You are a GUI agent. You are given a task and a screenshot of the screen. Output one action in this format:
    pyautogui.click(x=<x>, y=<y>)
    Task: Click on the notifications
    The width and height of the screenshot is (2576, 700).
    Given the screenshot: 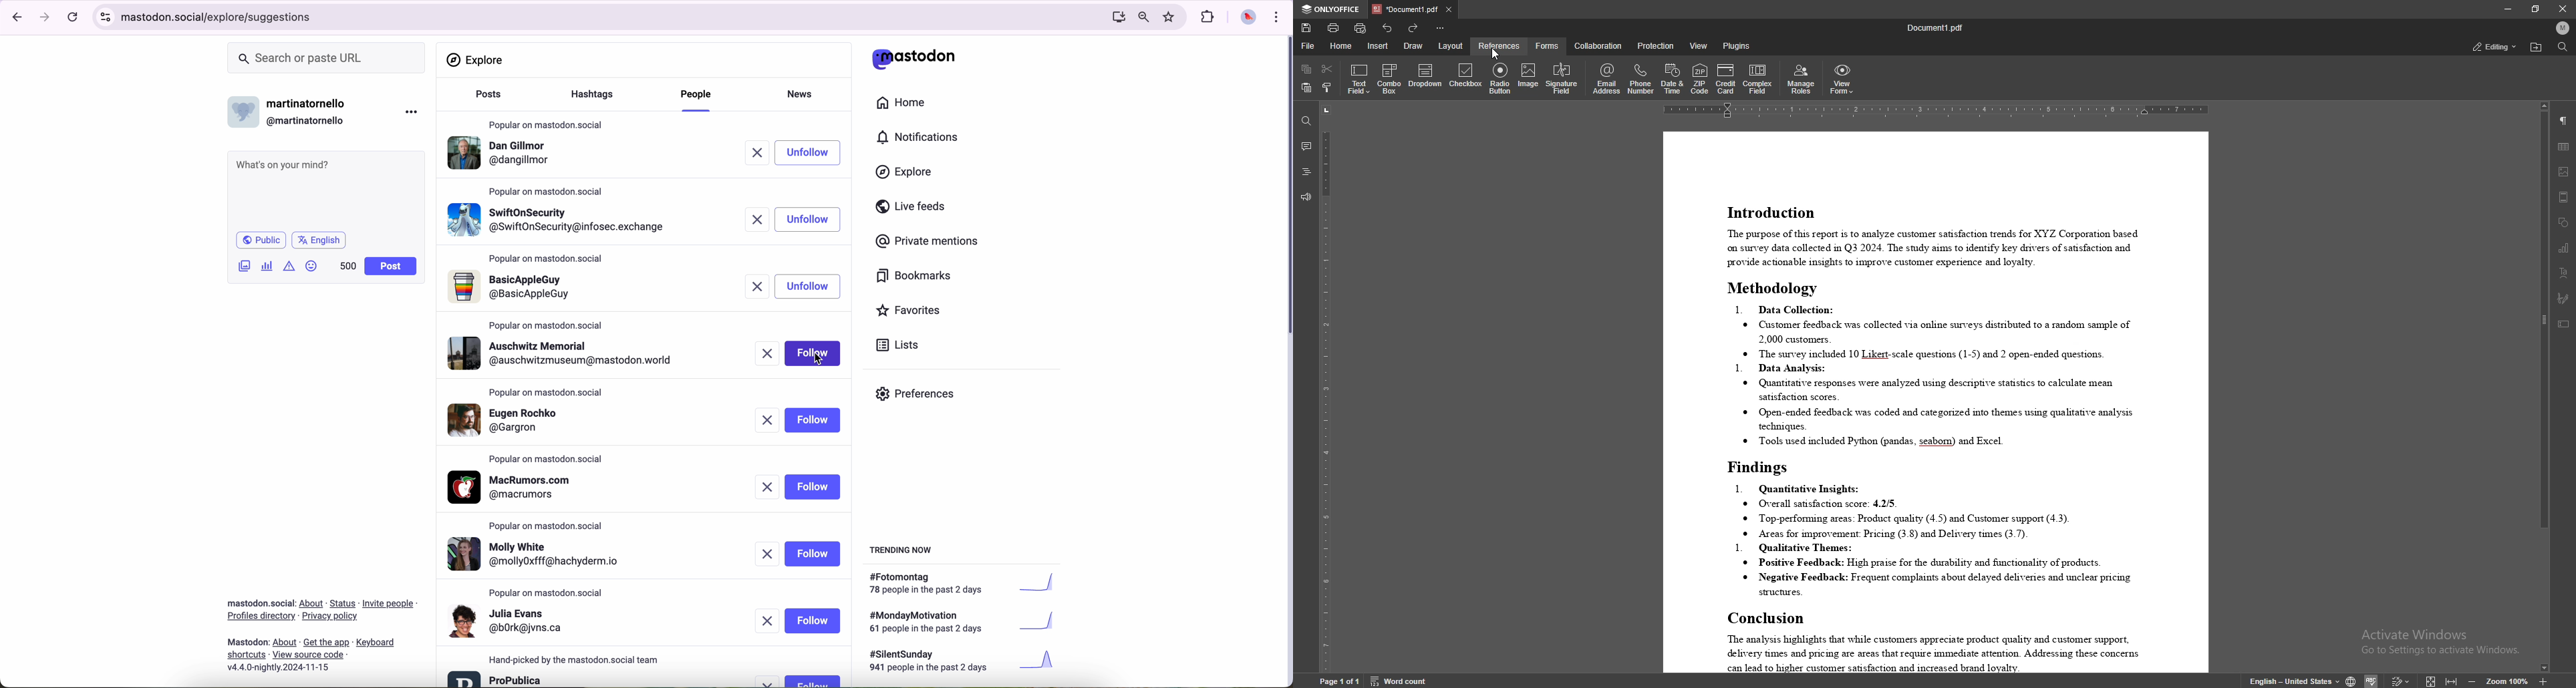 What is the action you would take?
    pyautogui.click(x=922, y=138)
    